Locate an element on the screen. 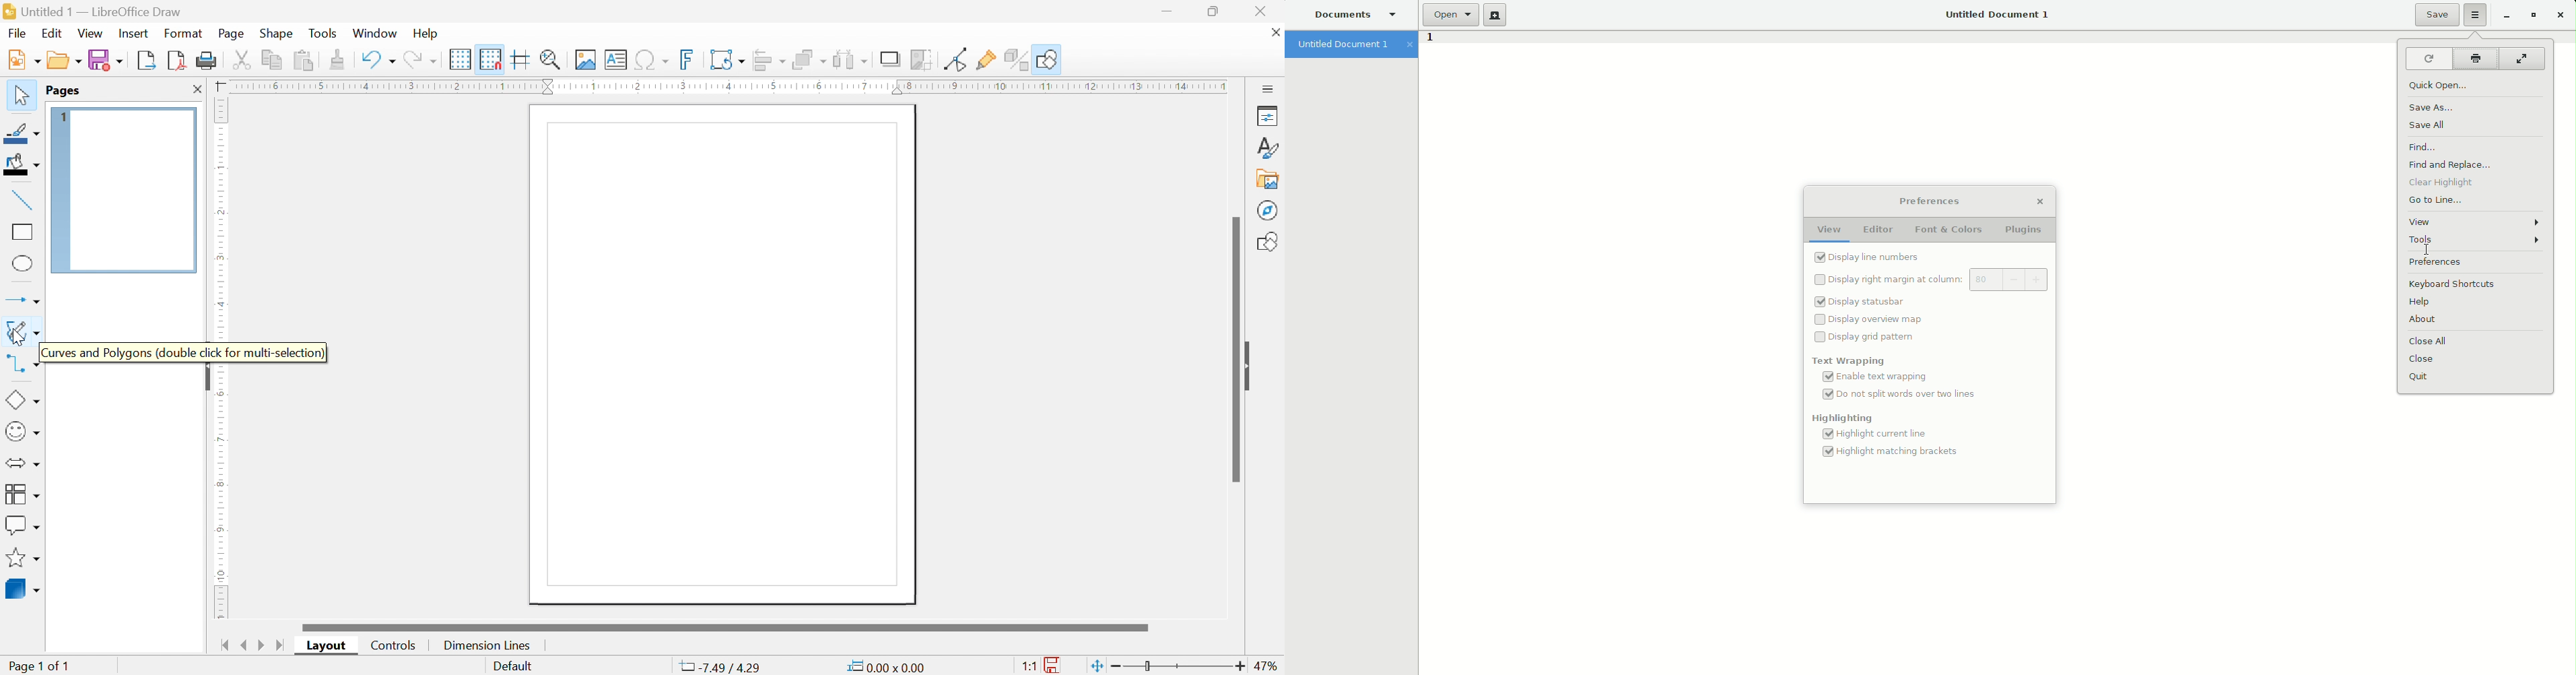 The width and height of the screenshot is (2576, 700). curves and polygons (double click for multi-selection) is located at coordinates (183, 352).